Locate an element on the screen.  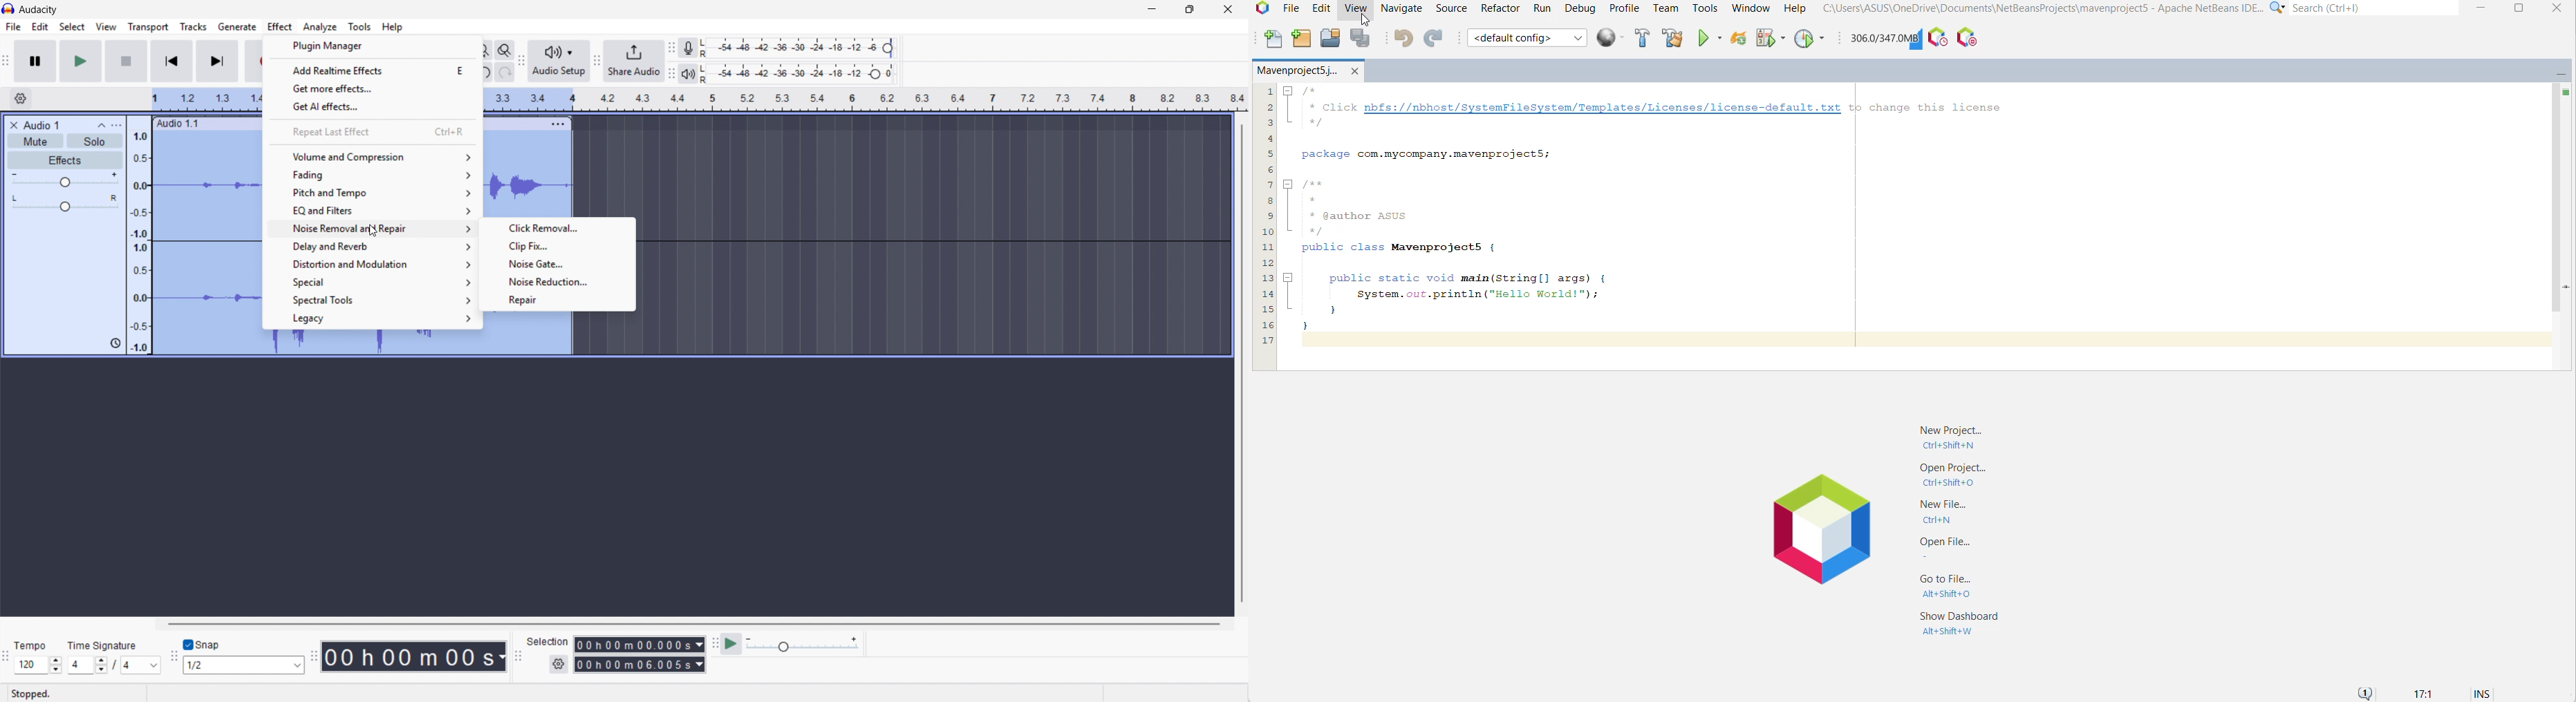
Help is located at coordinates (393, 27).